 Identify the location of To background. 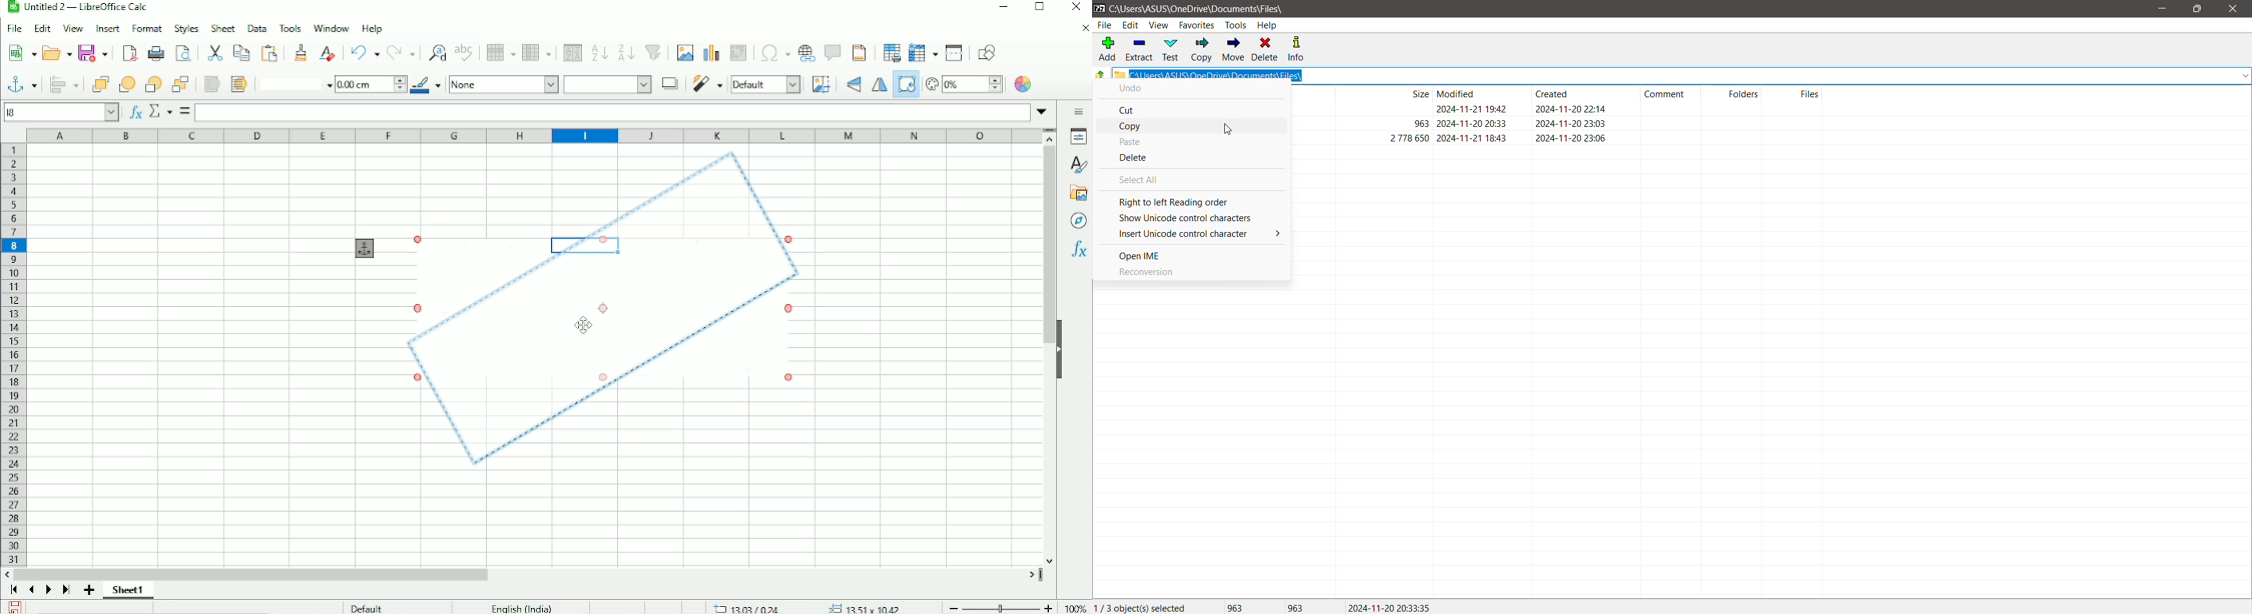
(238, 84).